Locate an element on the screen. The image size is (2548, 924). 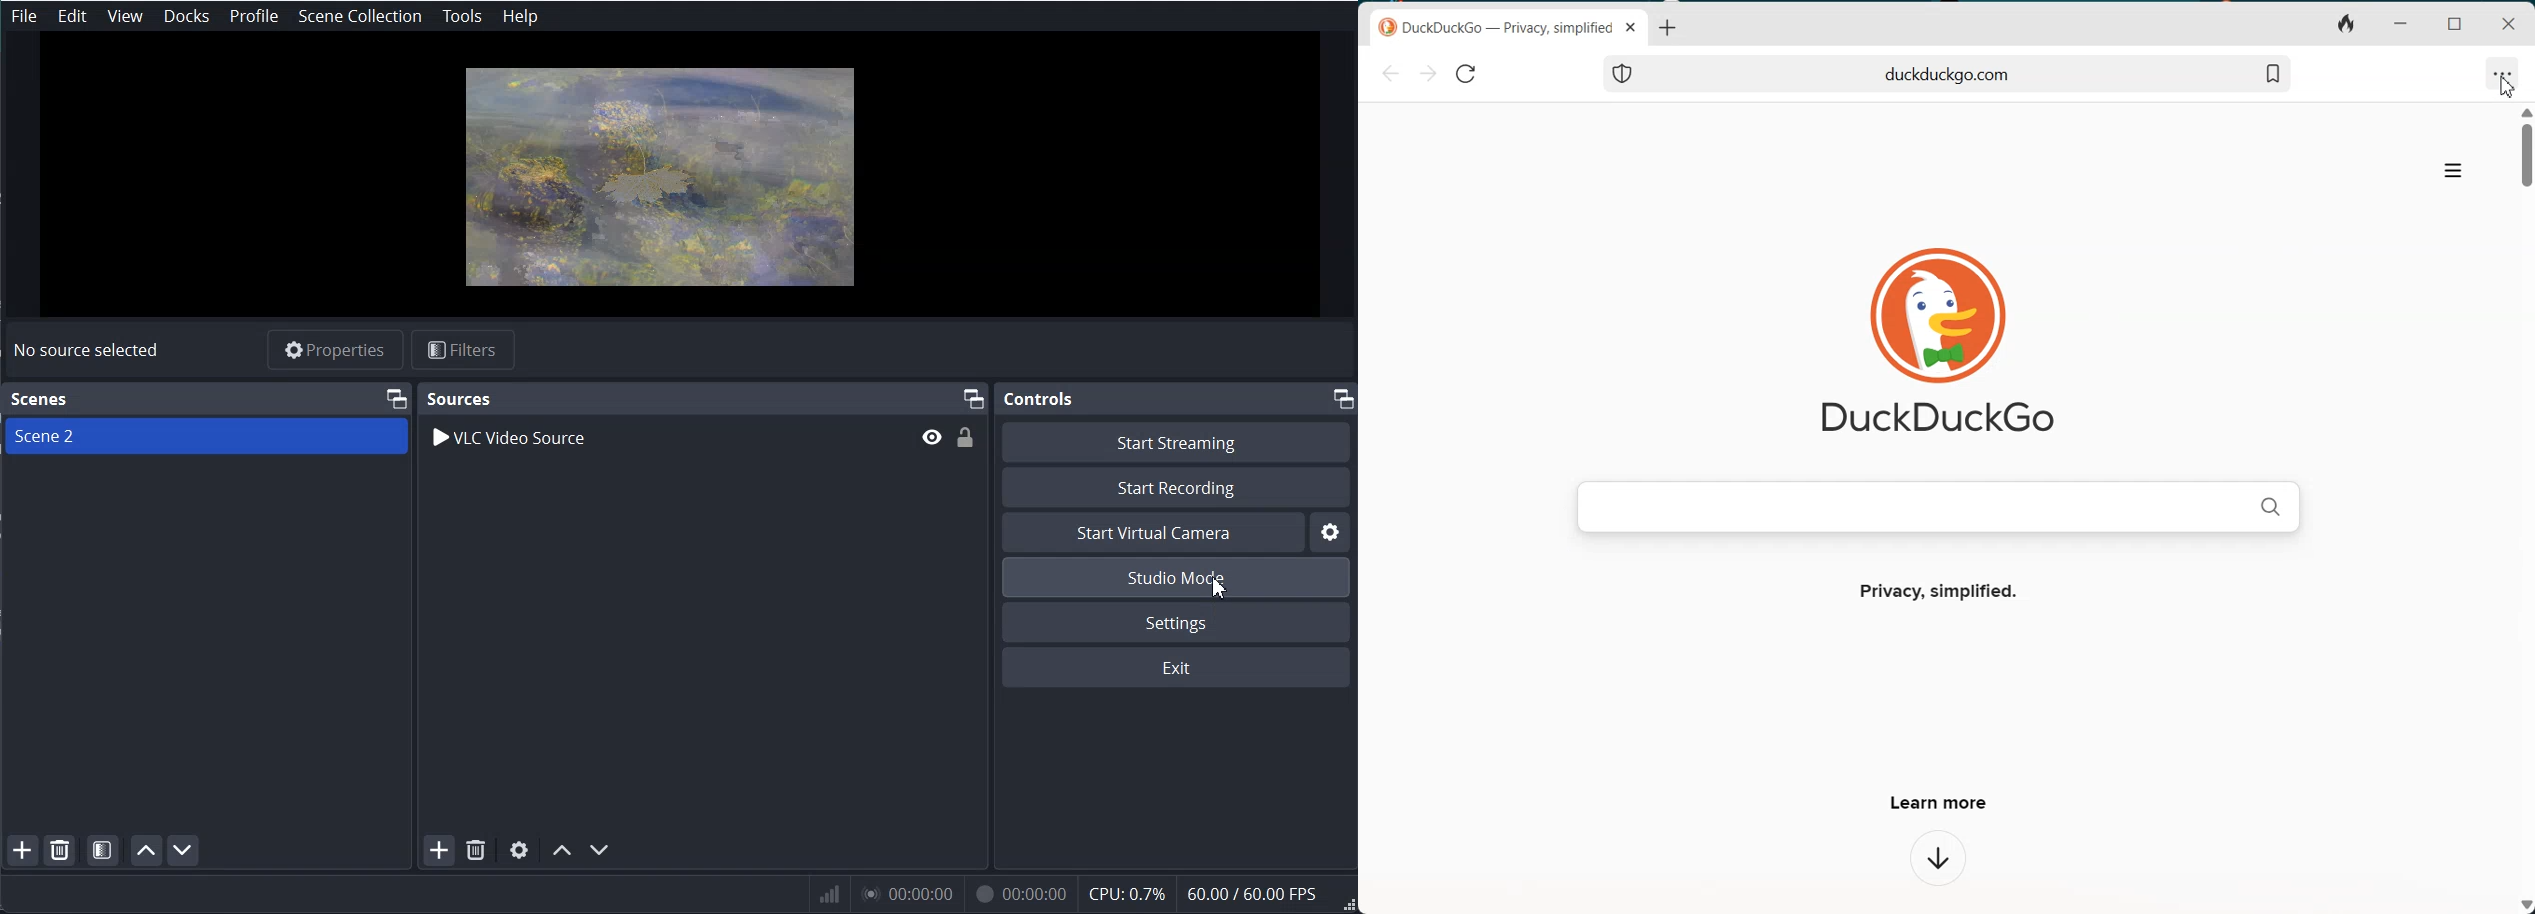
Studio Mode is located at coordinates (1179, 576).